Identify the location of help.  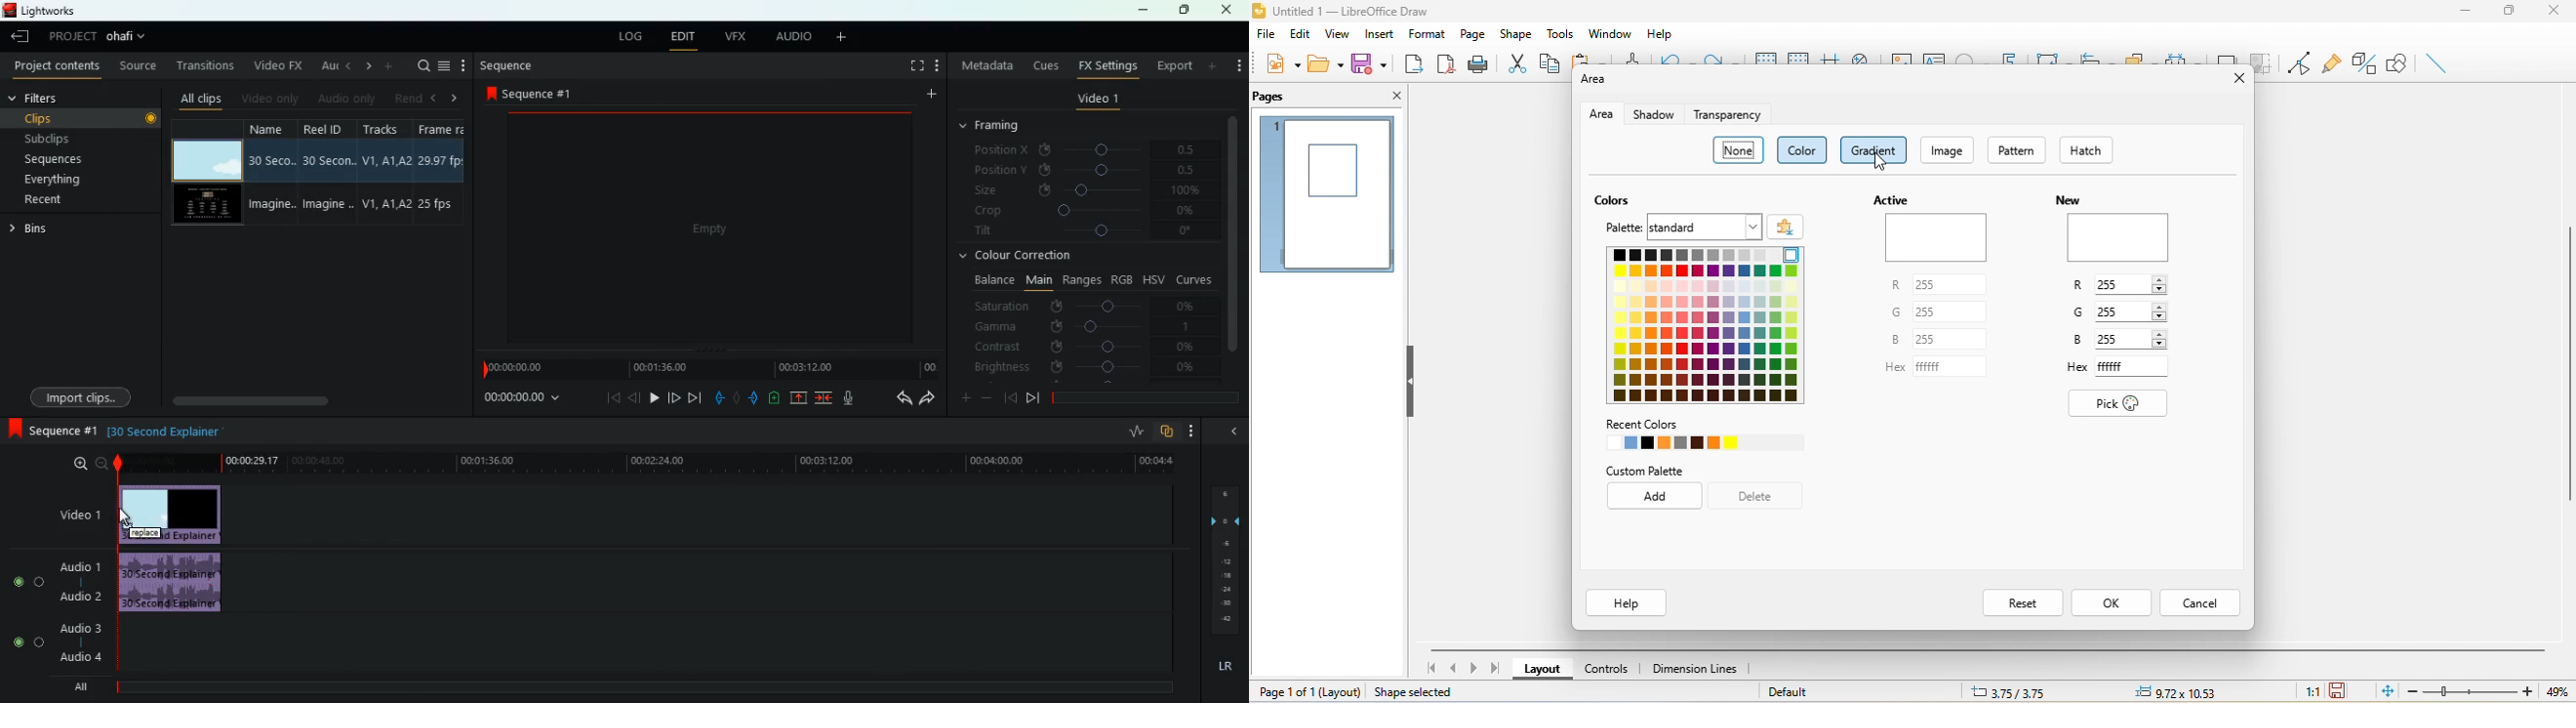
(1625, 604).